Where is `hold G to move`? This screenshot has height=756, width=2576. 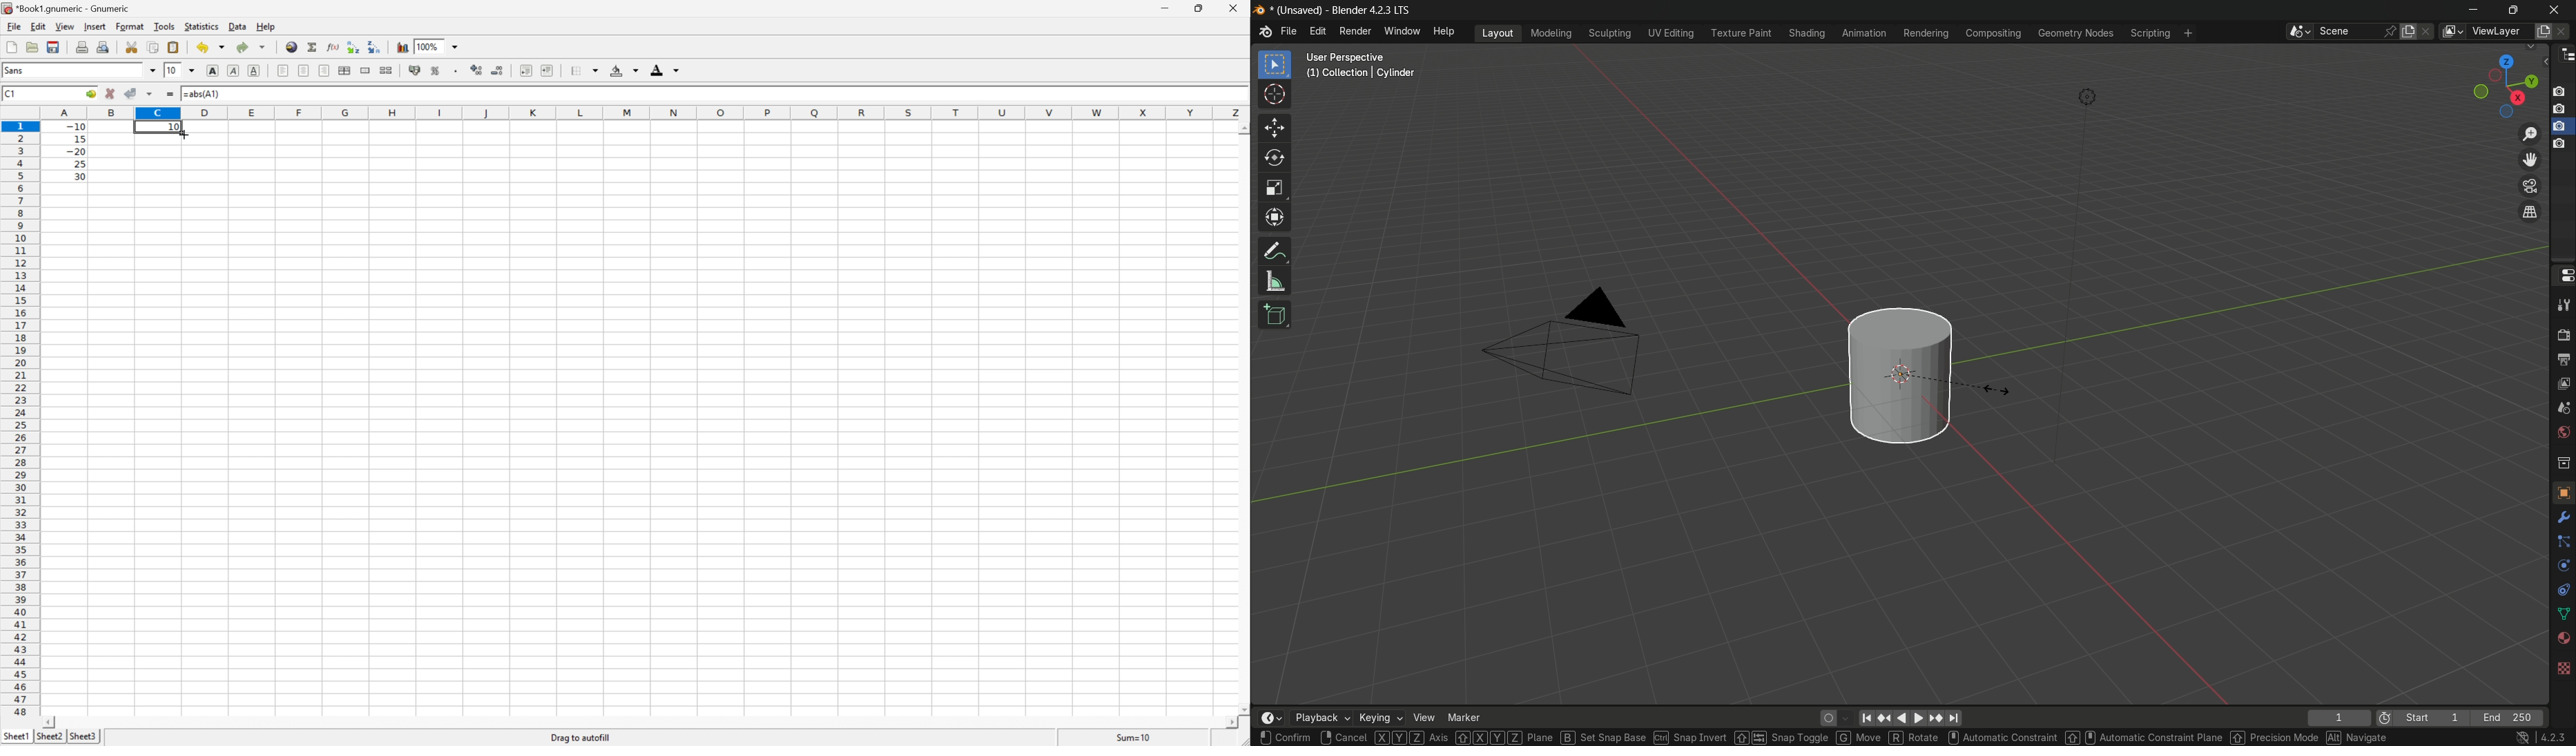
hold G to move is located at coordinates (1859, 738).